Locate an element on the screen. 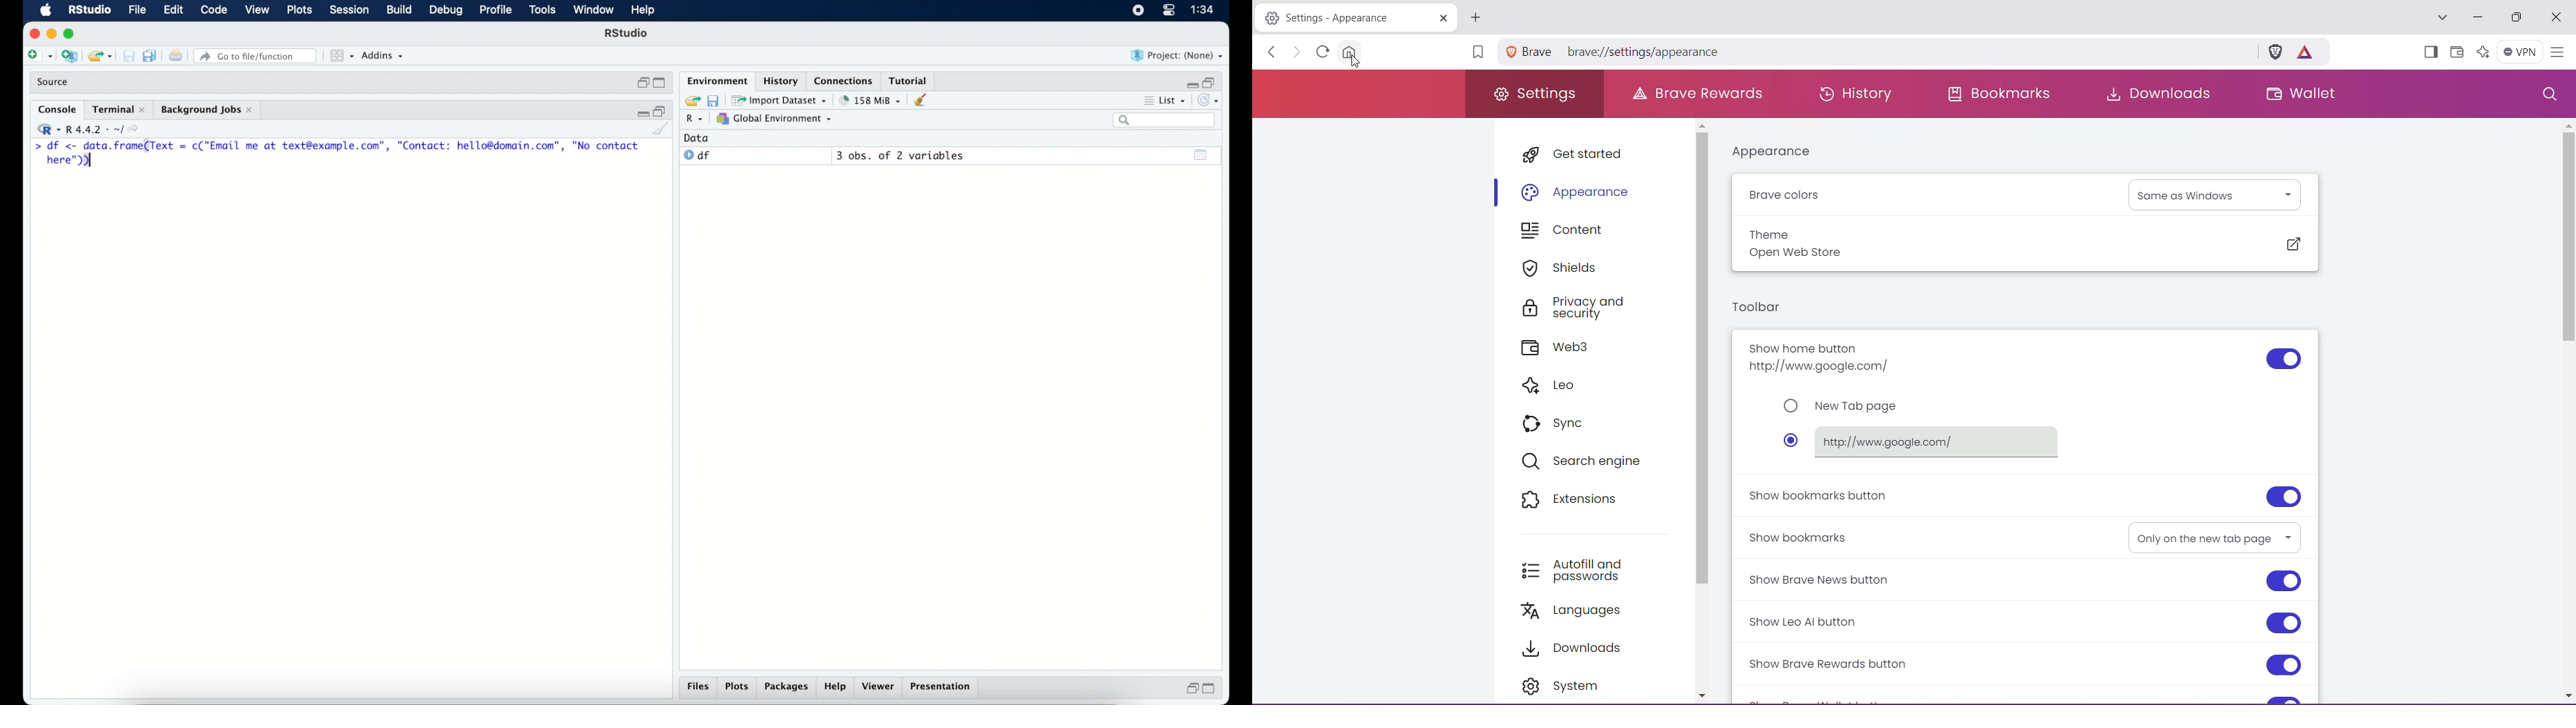 This screenshot has width=2576, height=728. global environment is located at coordinates (778, 119).